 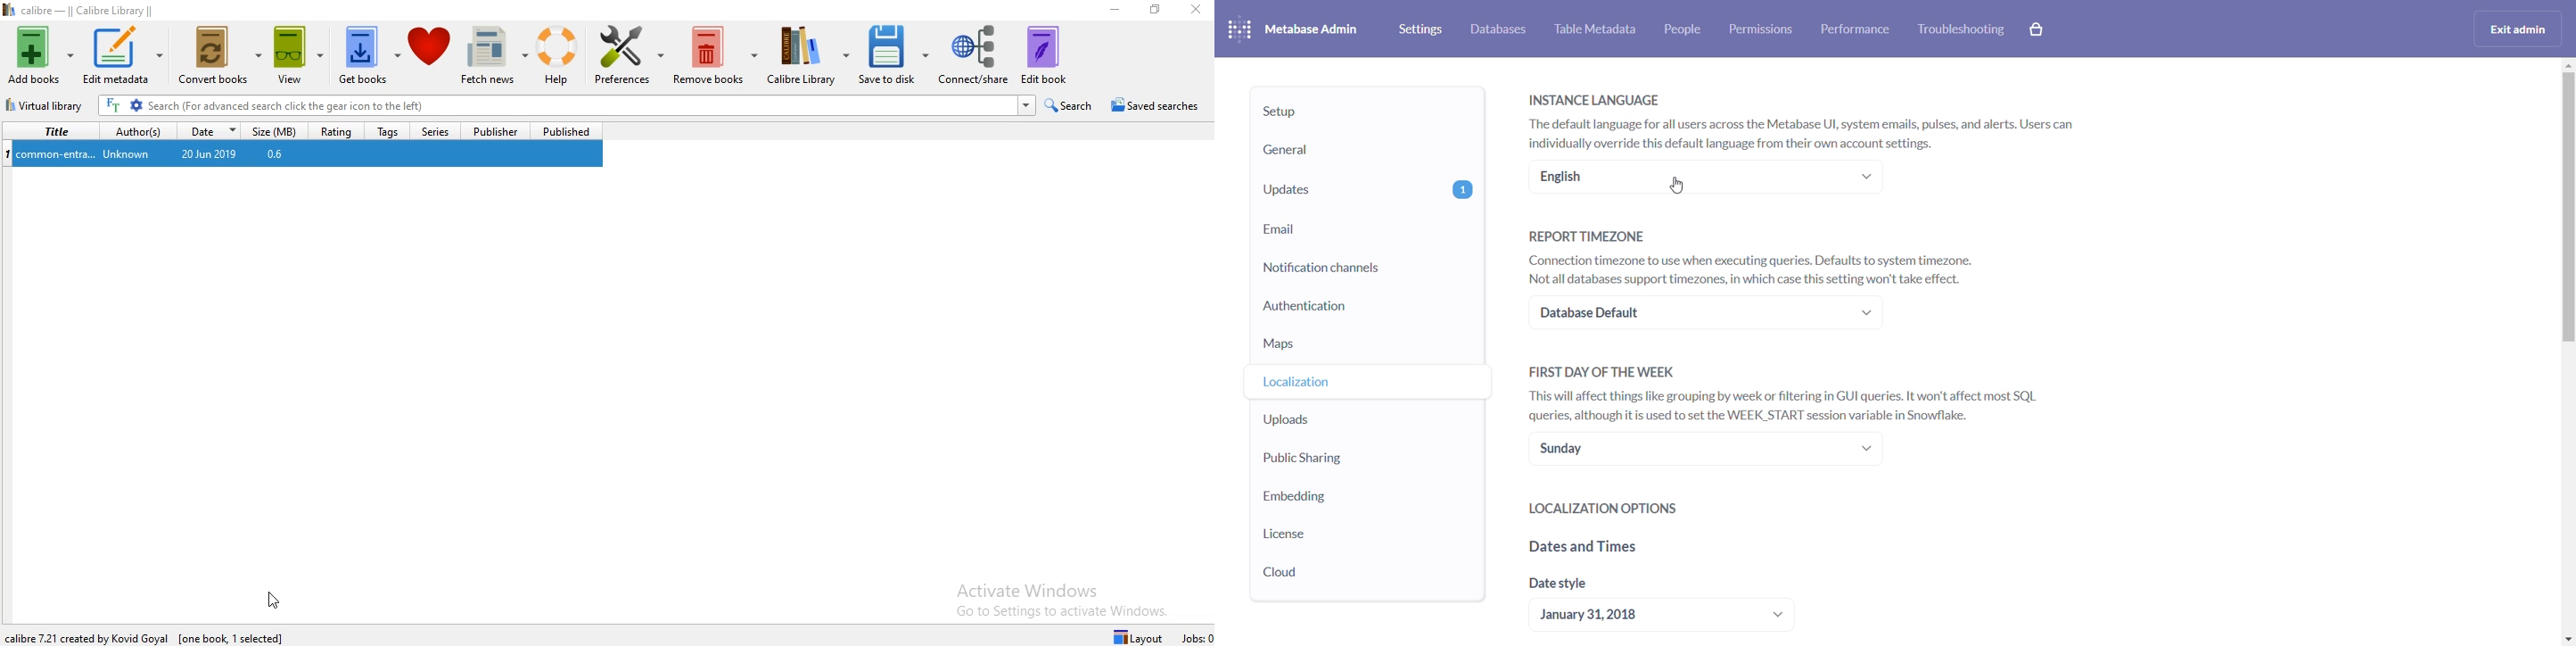 I want to click on localization, so click(x=1361, y=381).